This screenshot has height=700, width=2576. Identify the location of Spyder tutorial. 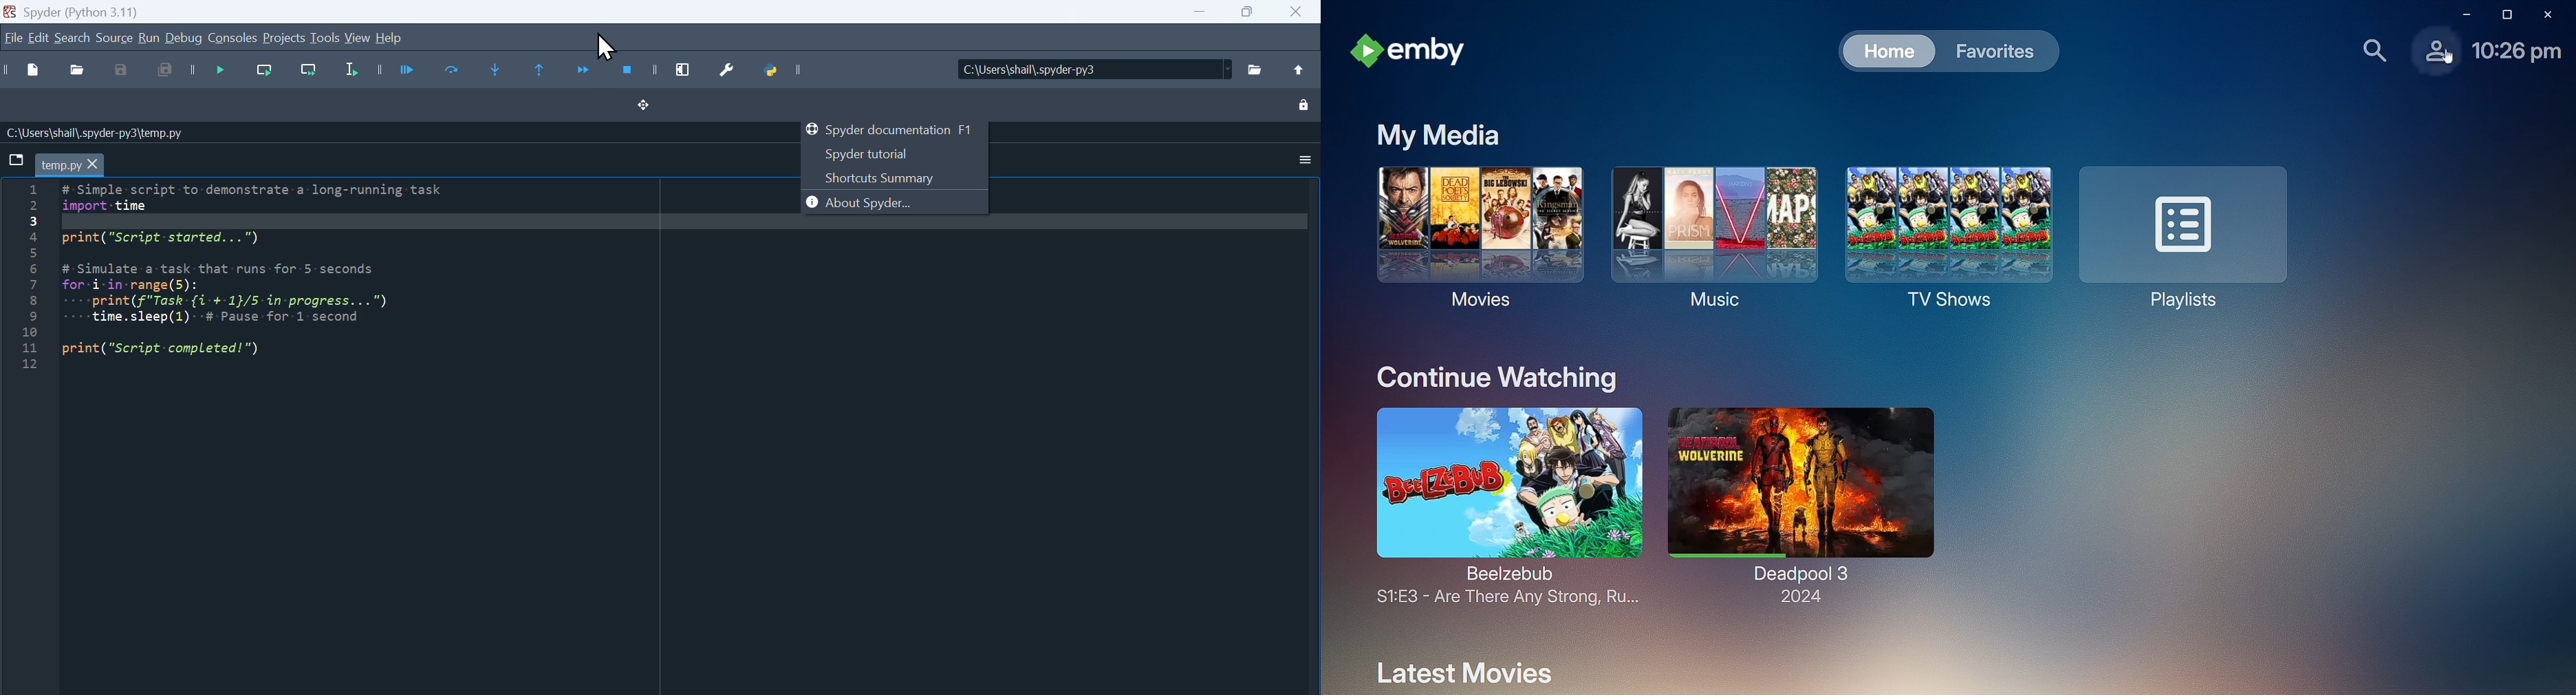
(880, 156).